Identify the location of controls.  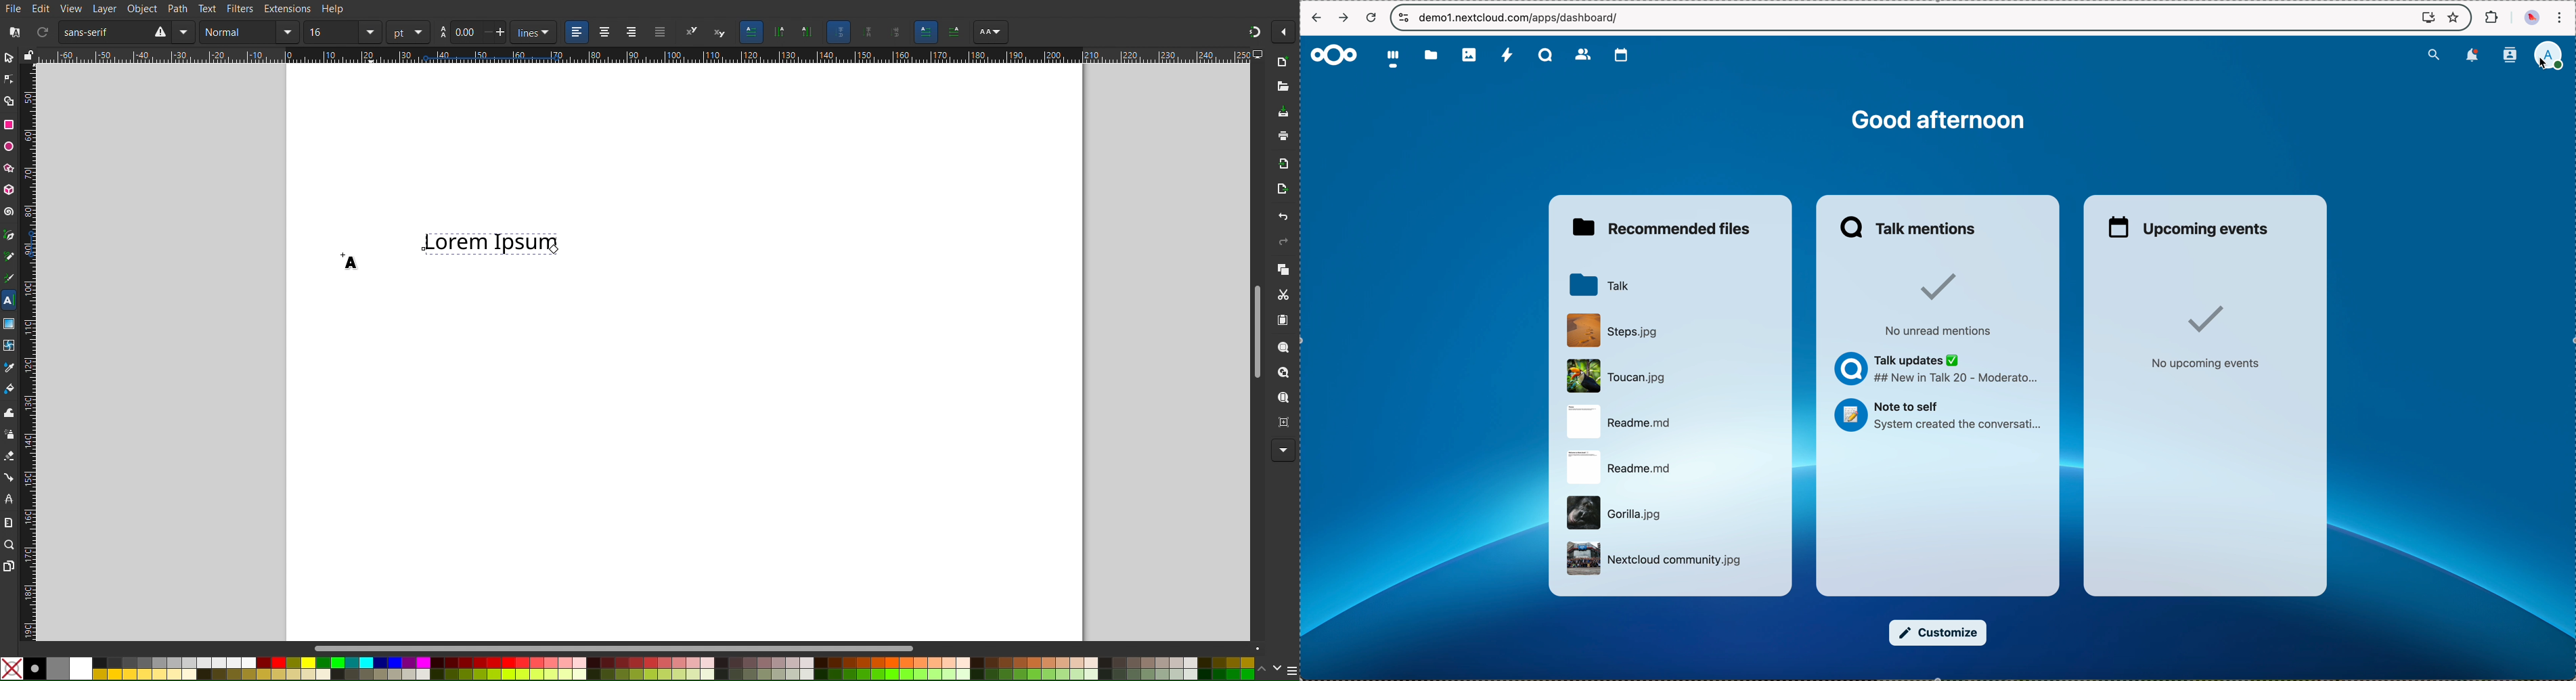
(1402, 17).